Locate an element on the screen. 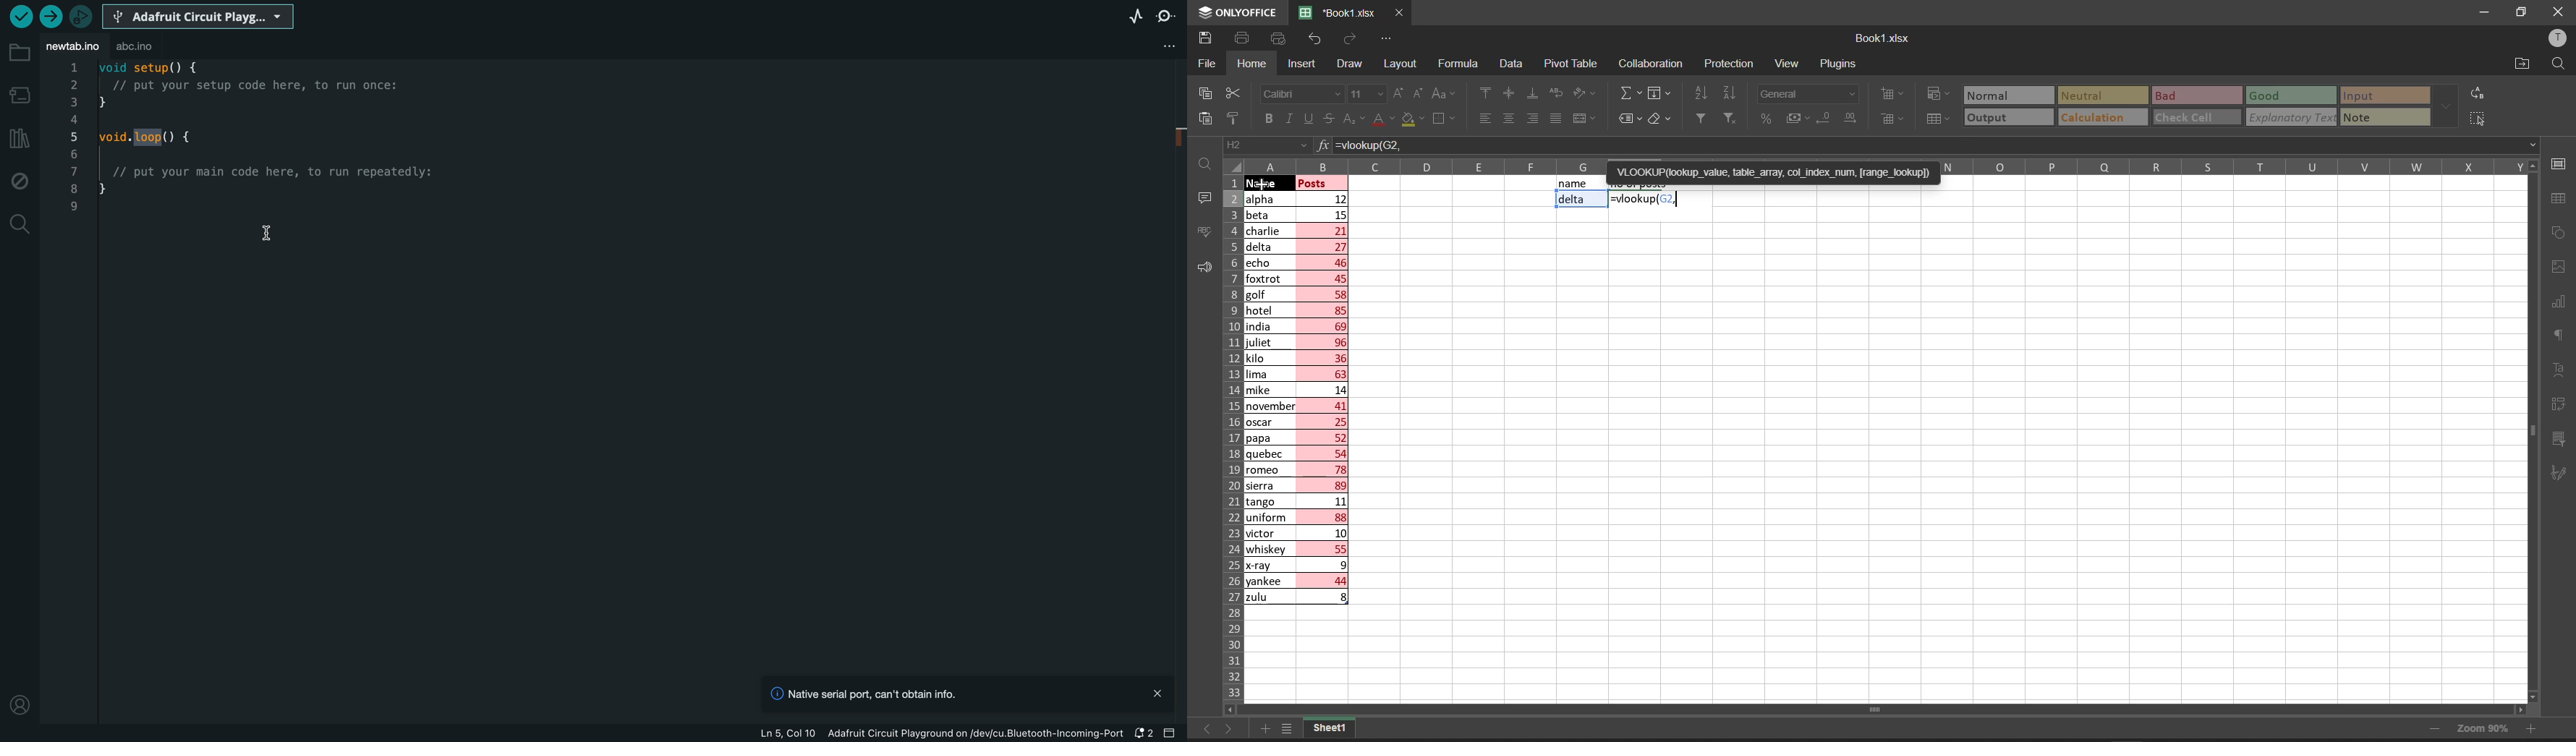 The height and width of the screenshot is (756, 2576). list of sheets is located at coordinates (1291, 730).